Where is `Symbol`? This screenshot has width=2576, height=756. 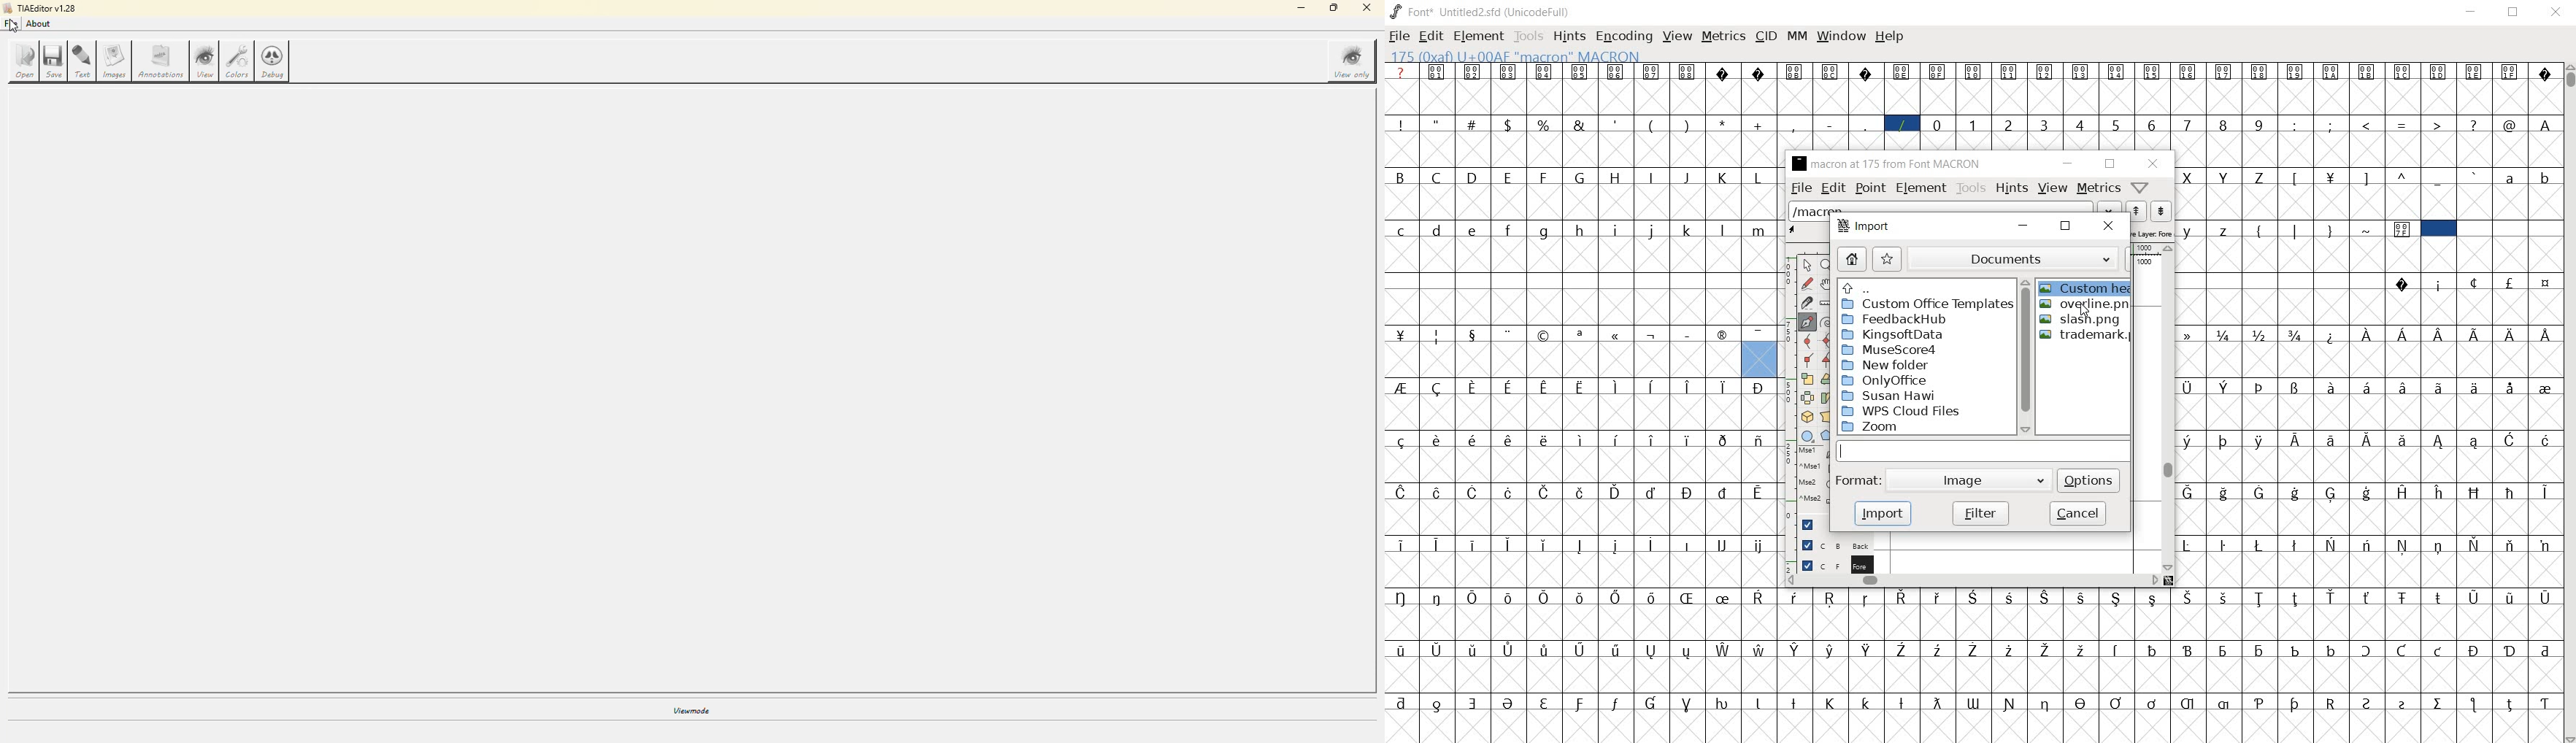
Symbol is located at coordinates (1476, 440).